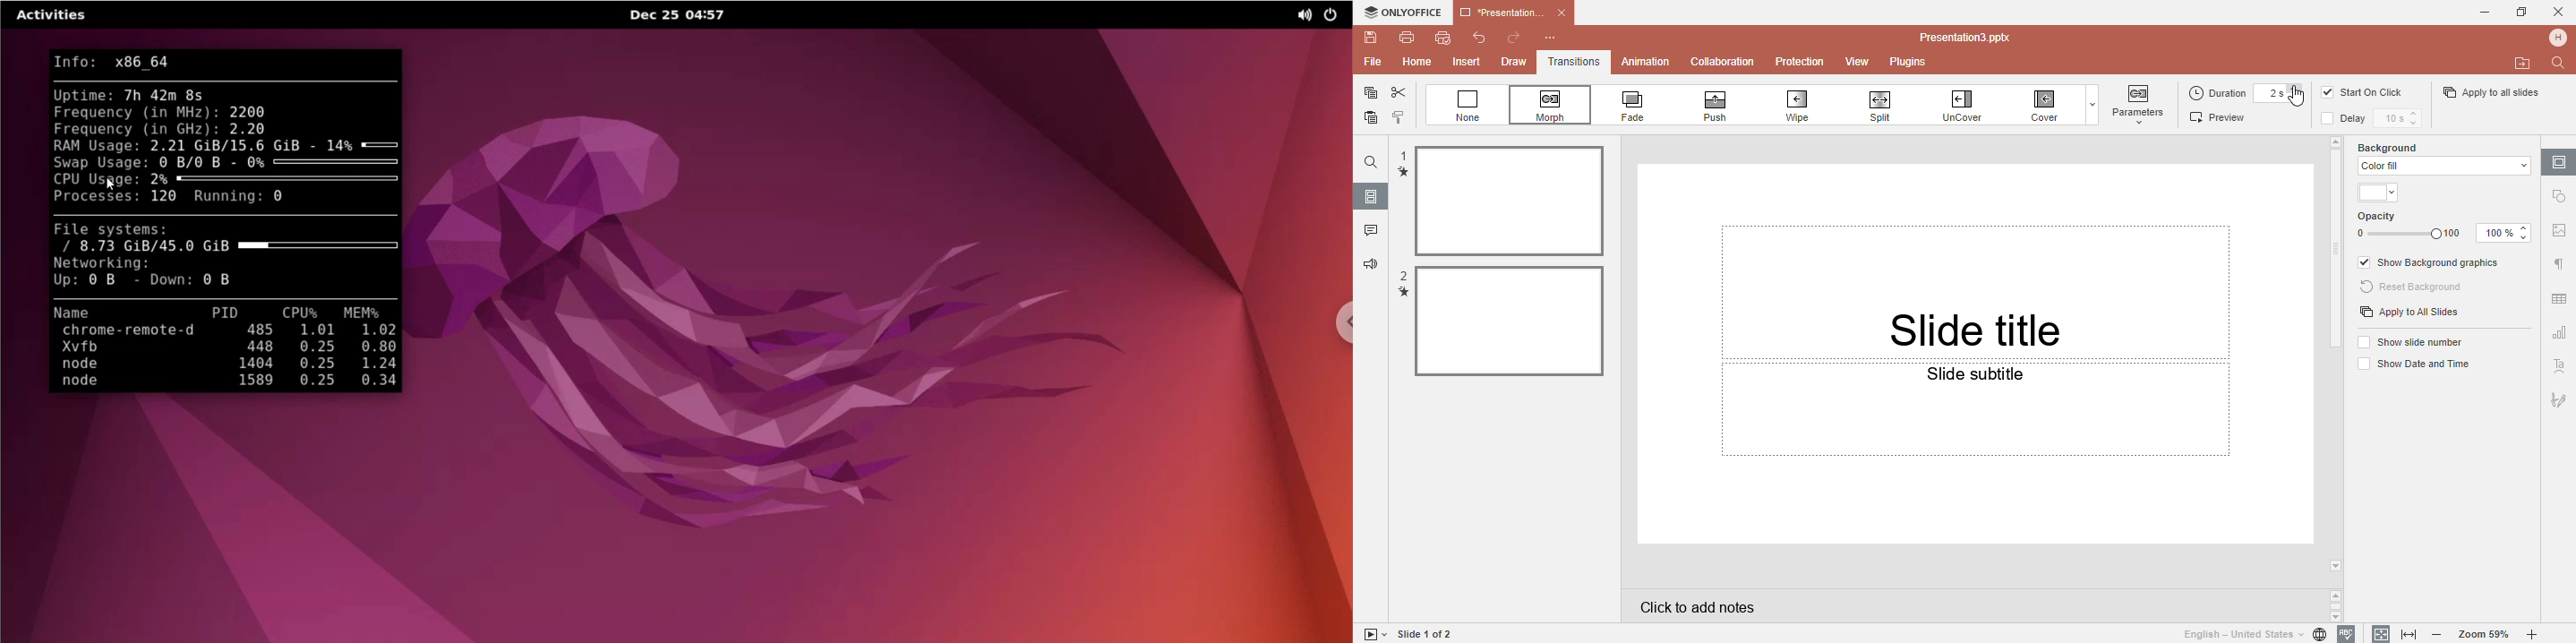 Image resolution: width=2576 pixels, height=644 pixels. I want to click on Start on click, so click(2372, 92).